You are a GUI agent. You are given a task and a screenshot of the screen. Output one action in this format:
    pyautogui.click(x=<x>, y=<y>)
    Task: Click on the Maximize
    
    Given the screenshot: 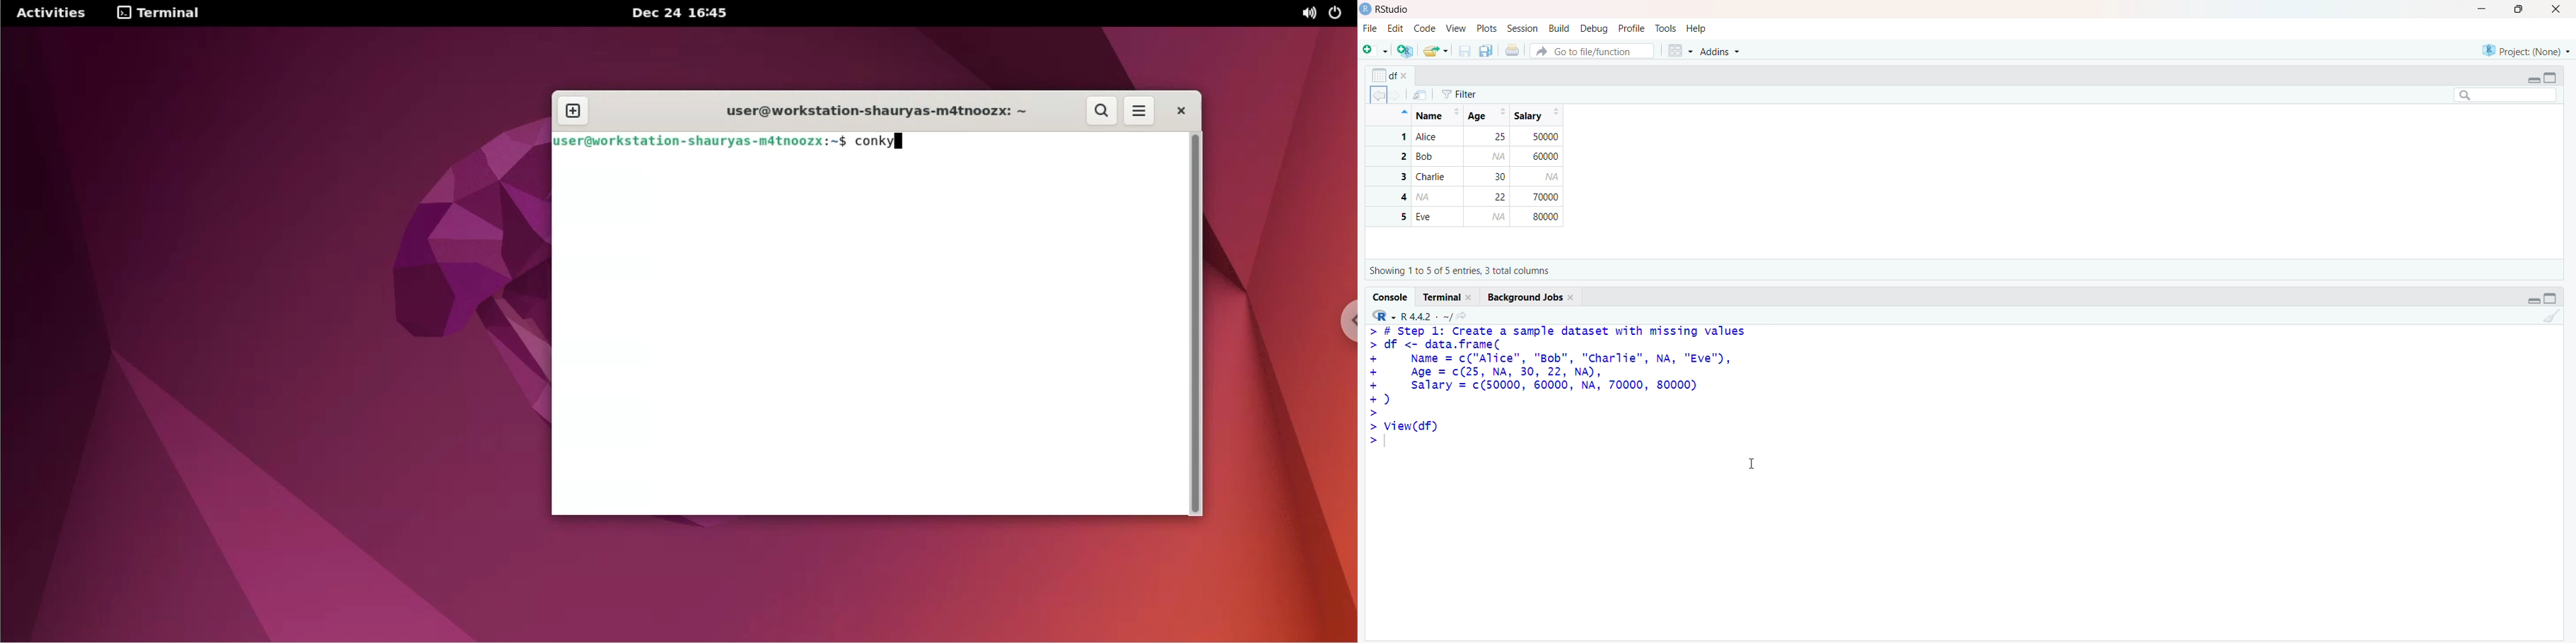 What is the action you would take?
    pyautogui.click(x=2550, y=299)
    